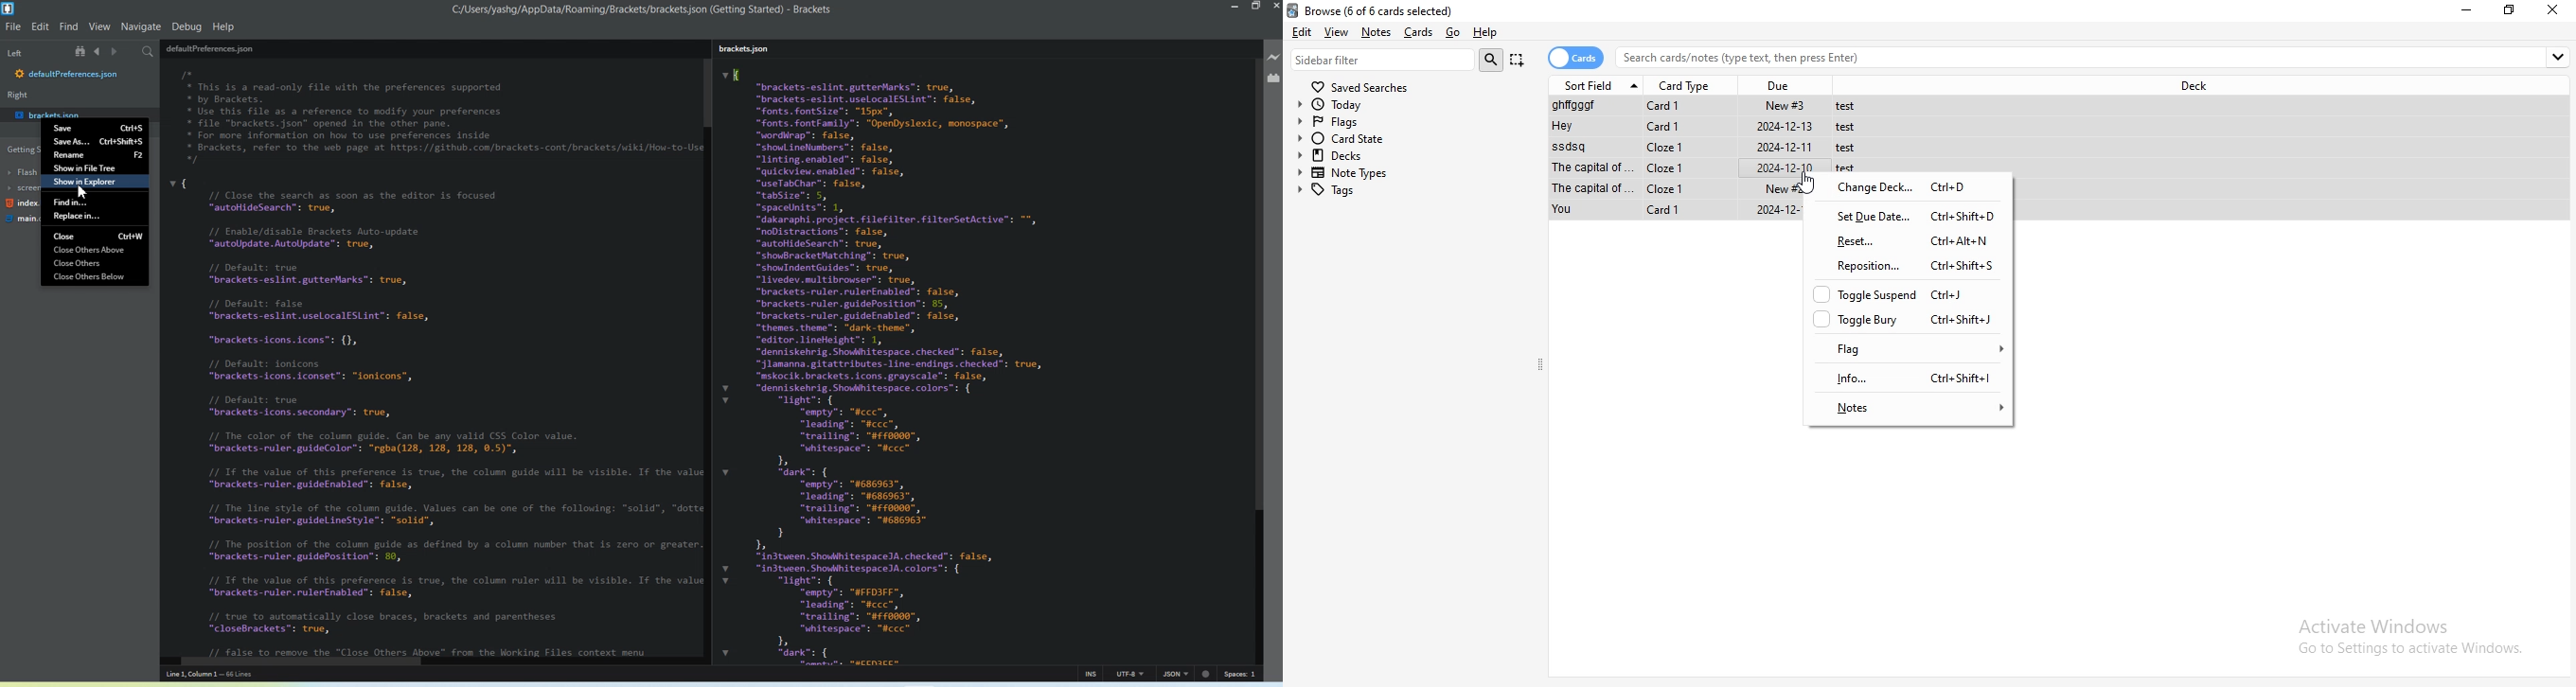 The width and height of the screenshot is (2576, 700). Describe the element at coordinates (41, 25) in the screenshot. I see `Edit` at that location.